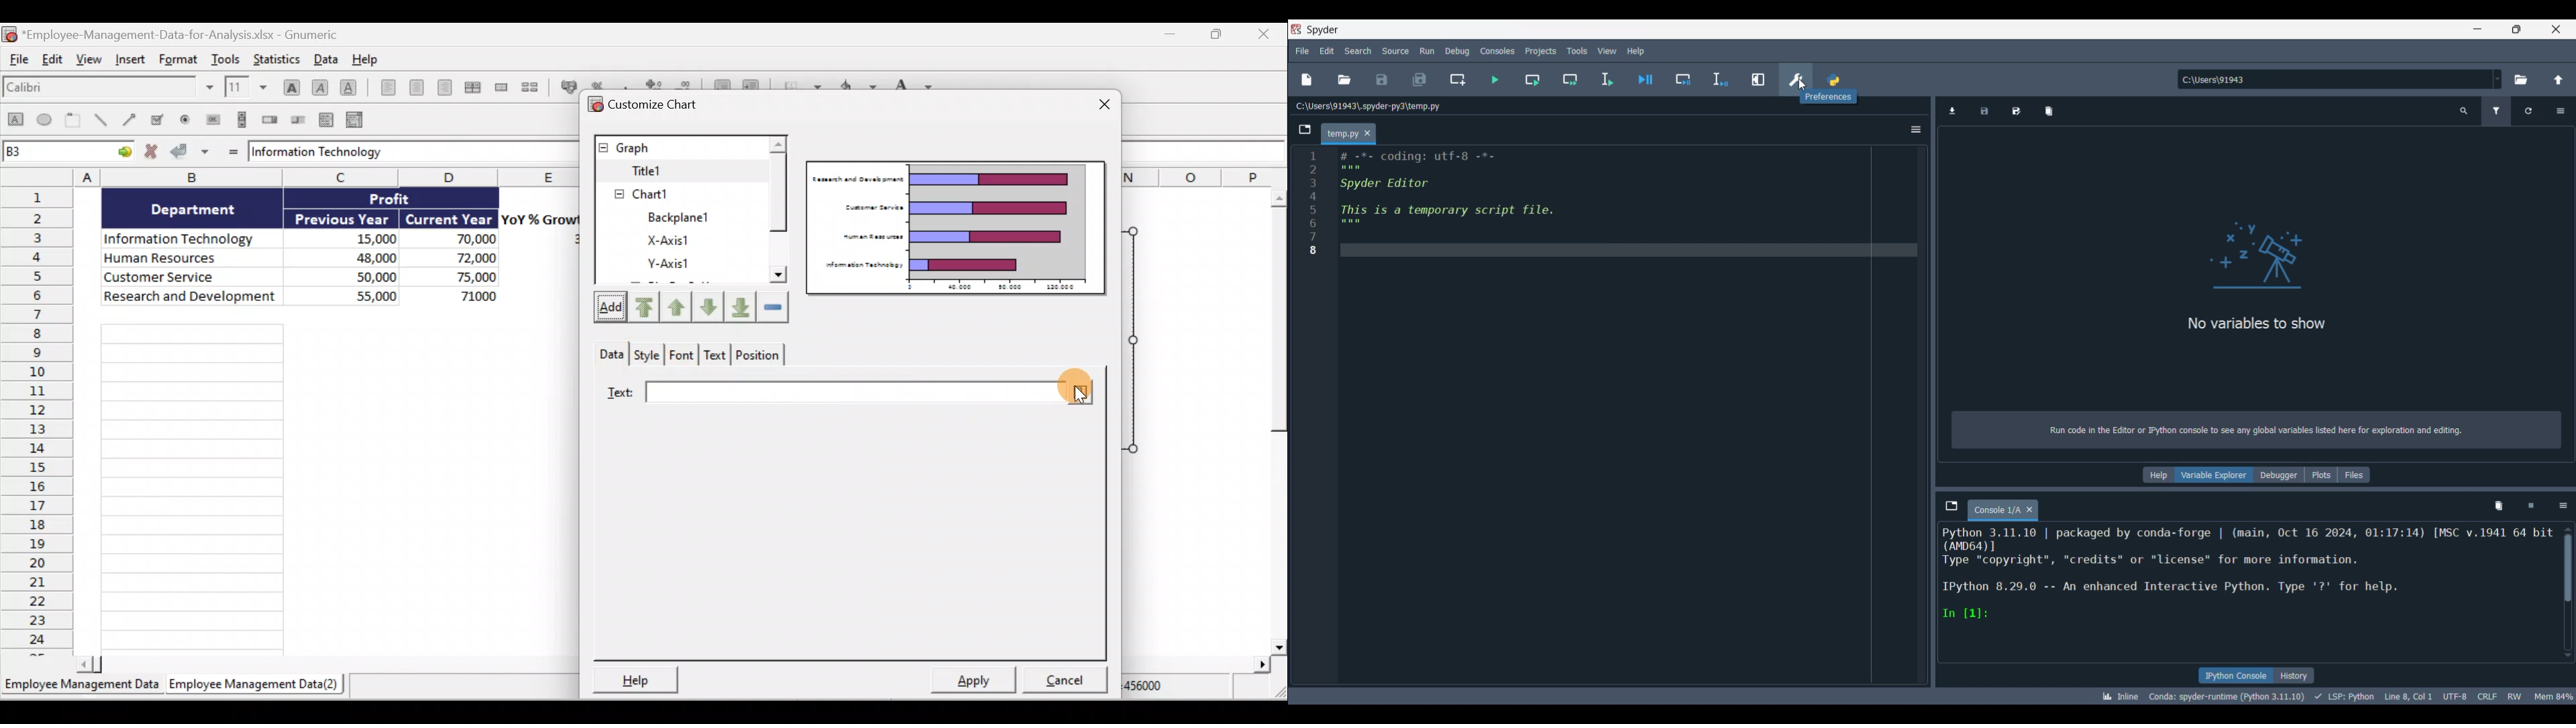 This screenshot has height=728, width=2576. I want to click on Help, so click(641, 678).